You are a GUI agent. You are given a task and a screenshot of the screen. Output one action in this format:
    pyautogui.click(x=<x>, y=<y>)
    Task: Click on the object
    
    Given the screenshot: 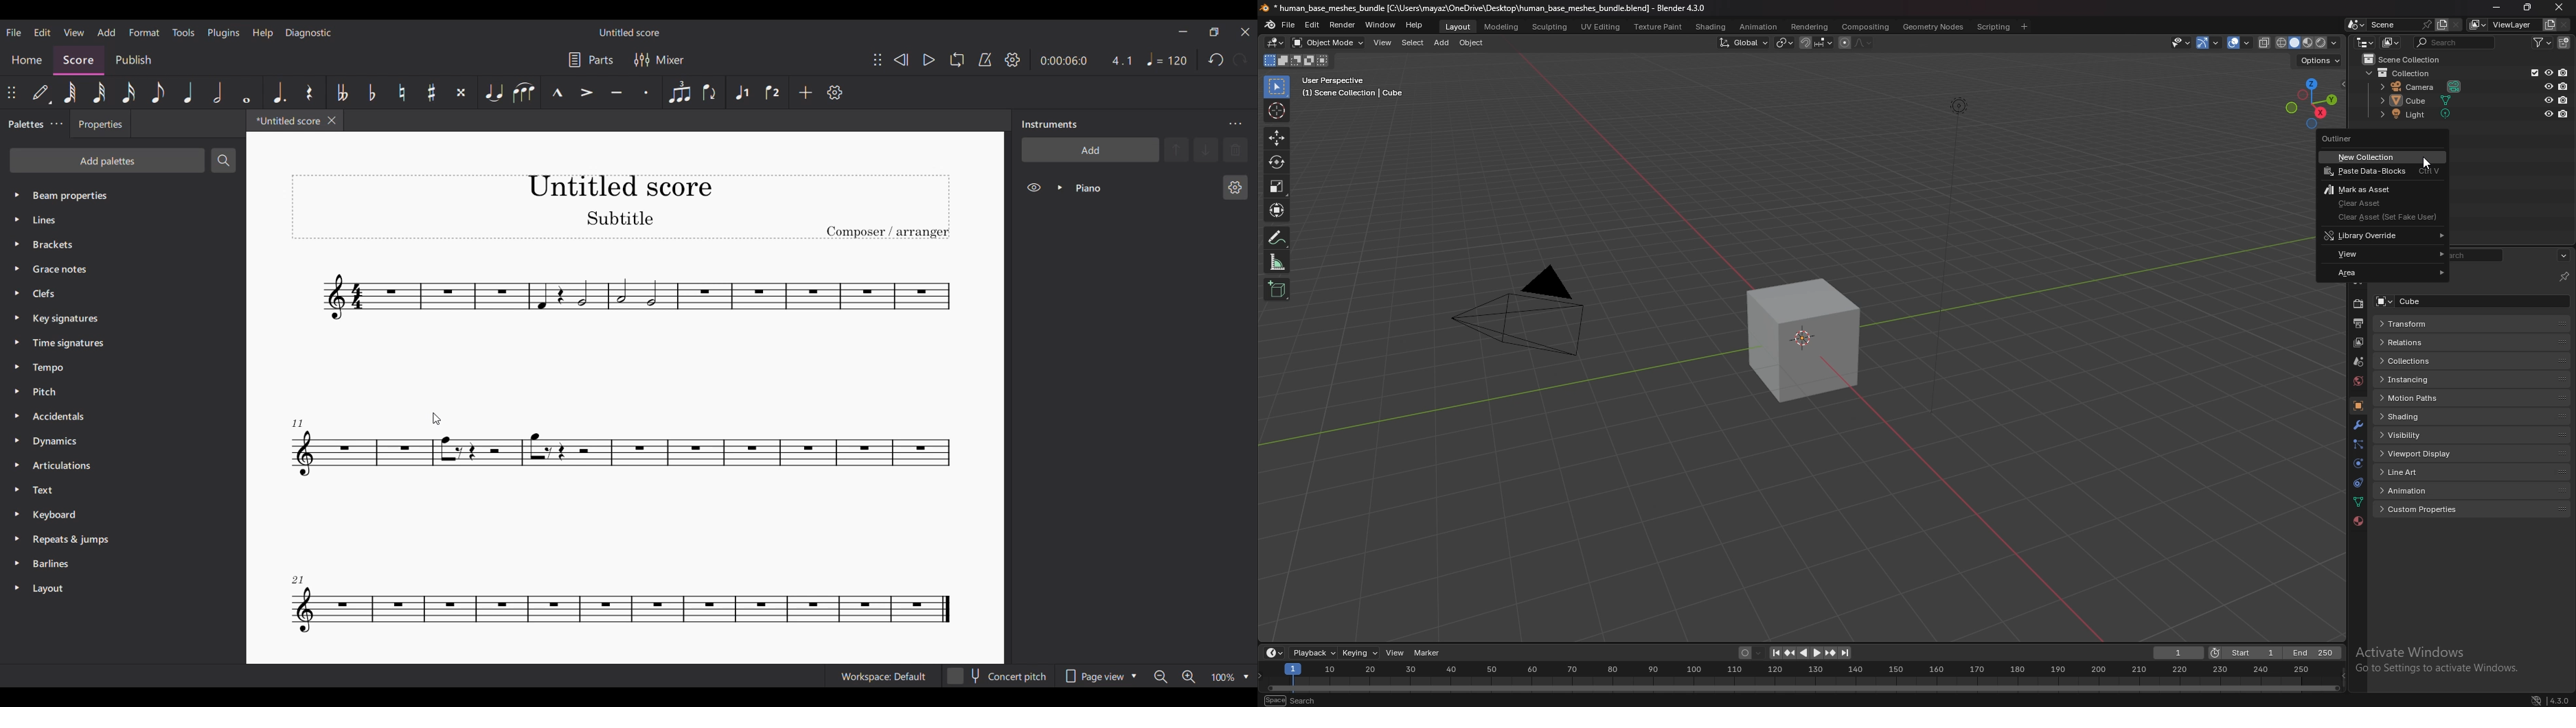 What is the action you would take?
    pyautogui.click(x=2358, y=406)
    